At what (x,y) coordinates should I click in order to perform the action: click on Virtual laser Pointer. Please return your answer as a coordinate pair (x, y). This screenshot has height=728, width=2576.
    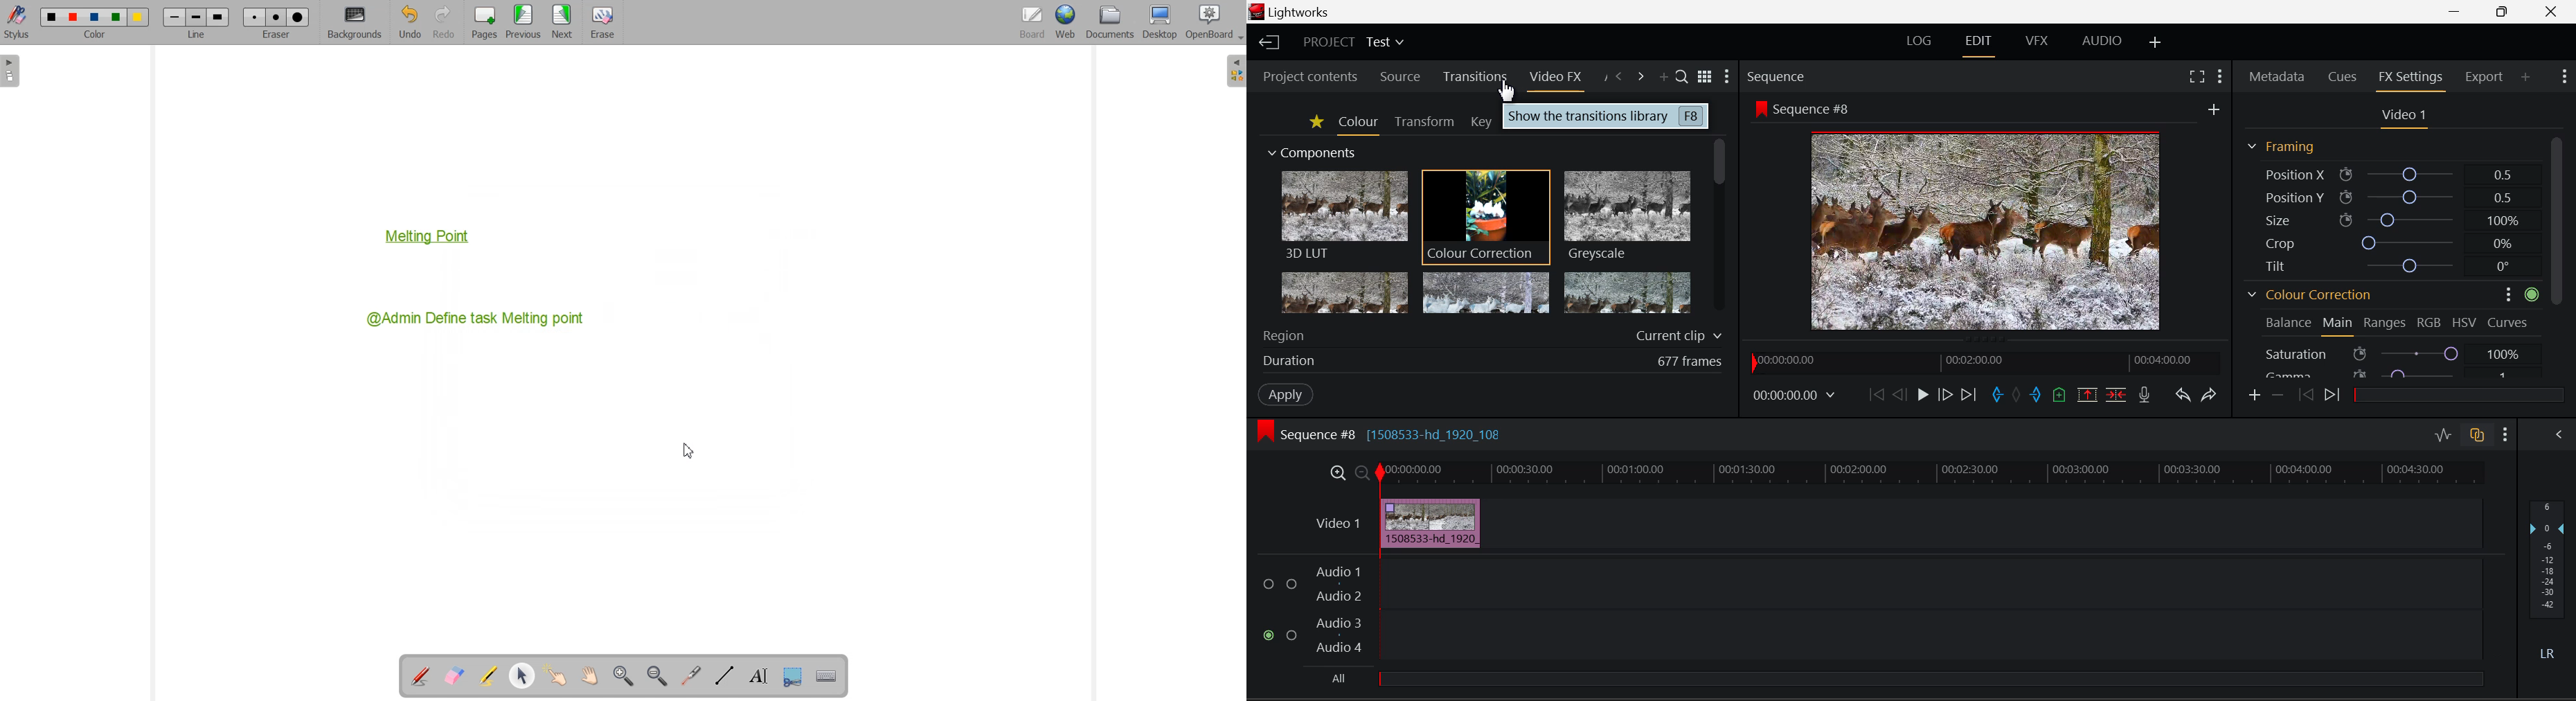
    Looking at the image, I should click on (691, 675).